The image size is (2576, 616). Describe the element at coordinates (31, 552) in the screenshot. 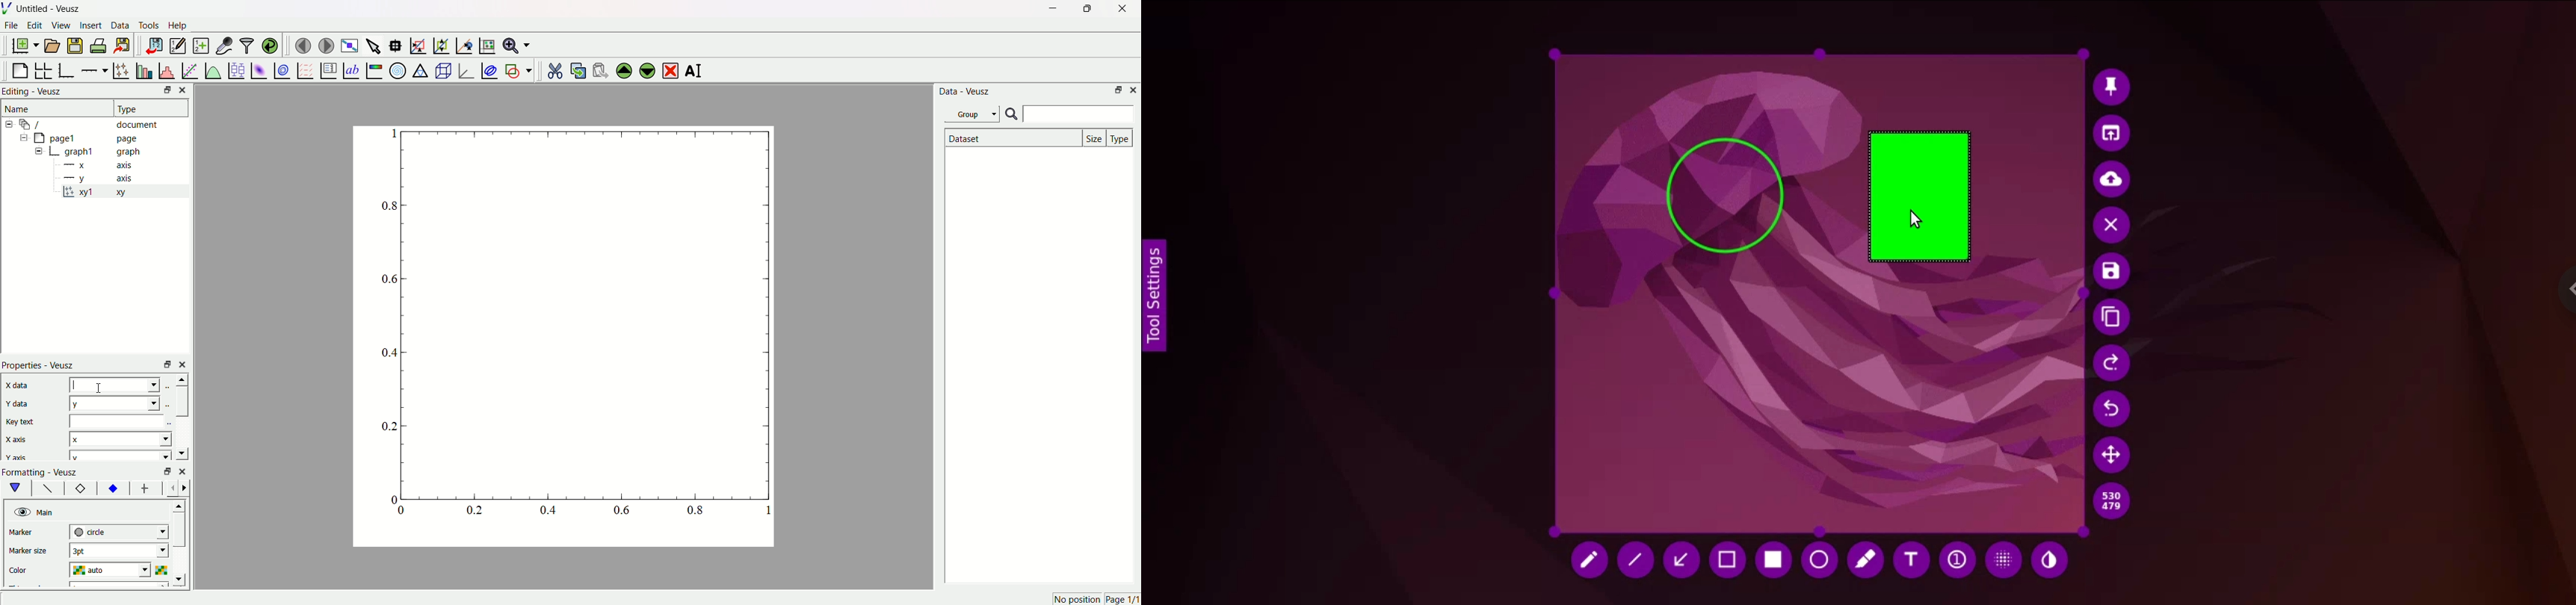

I see `marker size` at that location.